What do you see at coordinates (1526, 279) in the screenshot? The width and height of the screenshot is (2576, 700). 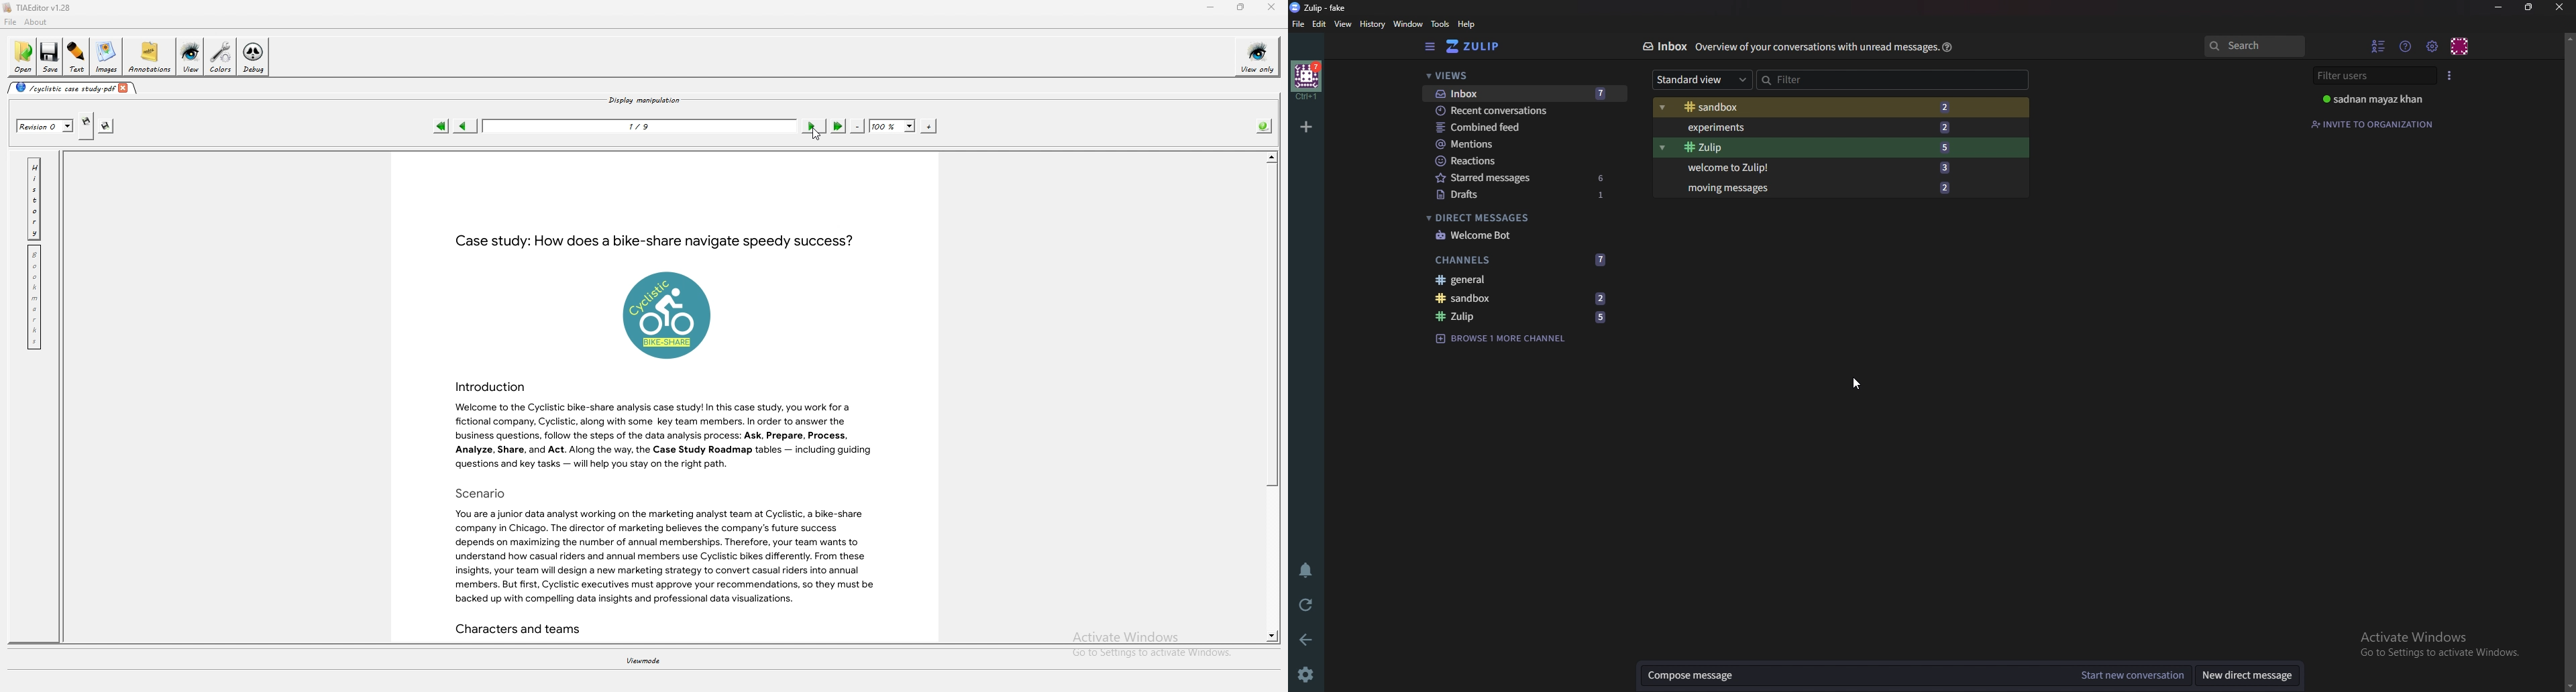 I see `General` at bounding box center [1526, 279].